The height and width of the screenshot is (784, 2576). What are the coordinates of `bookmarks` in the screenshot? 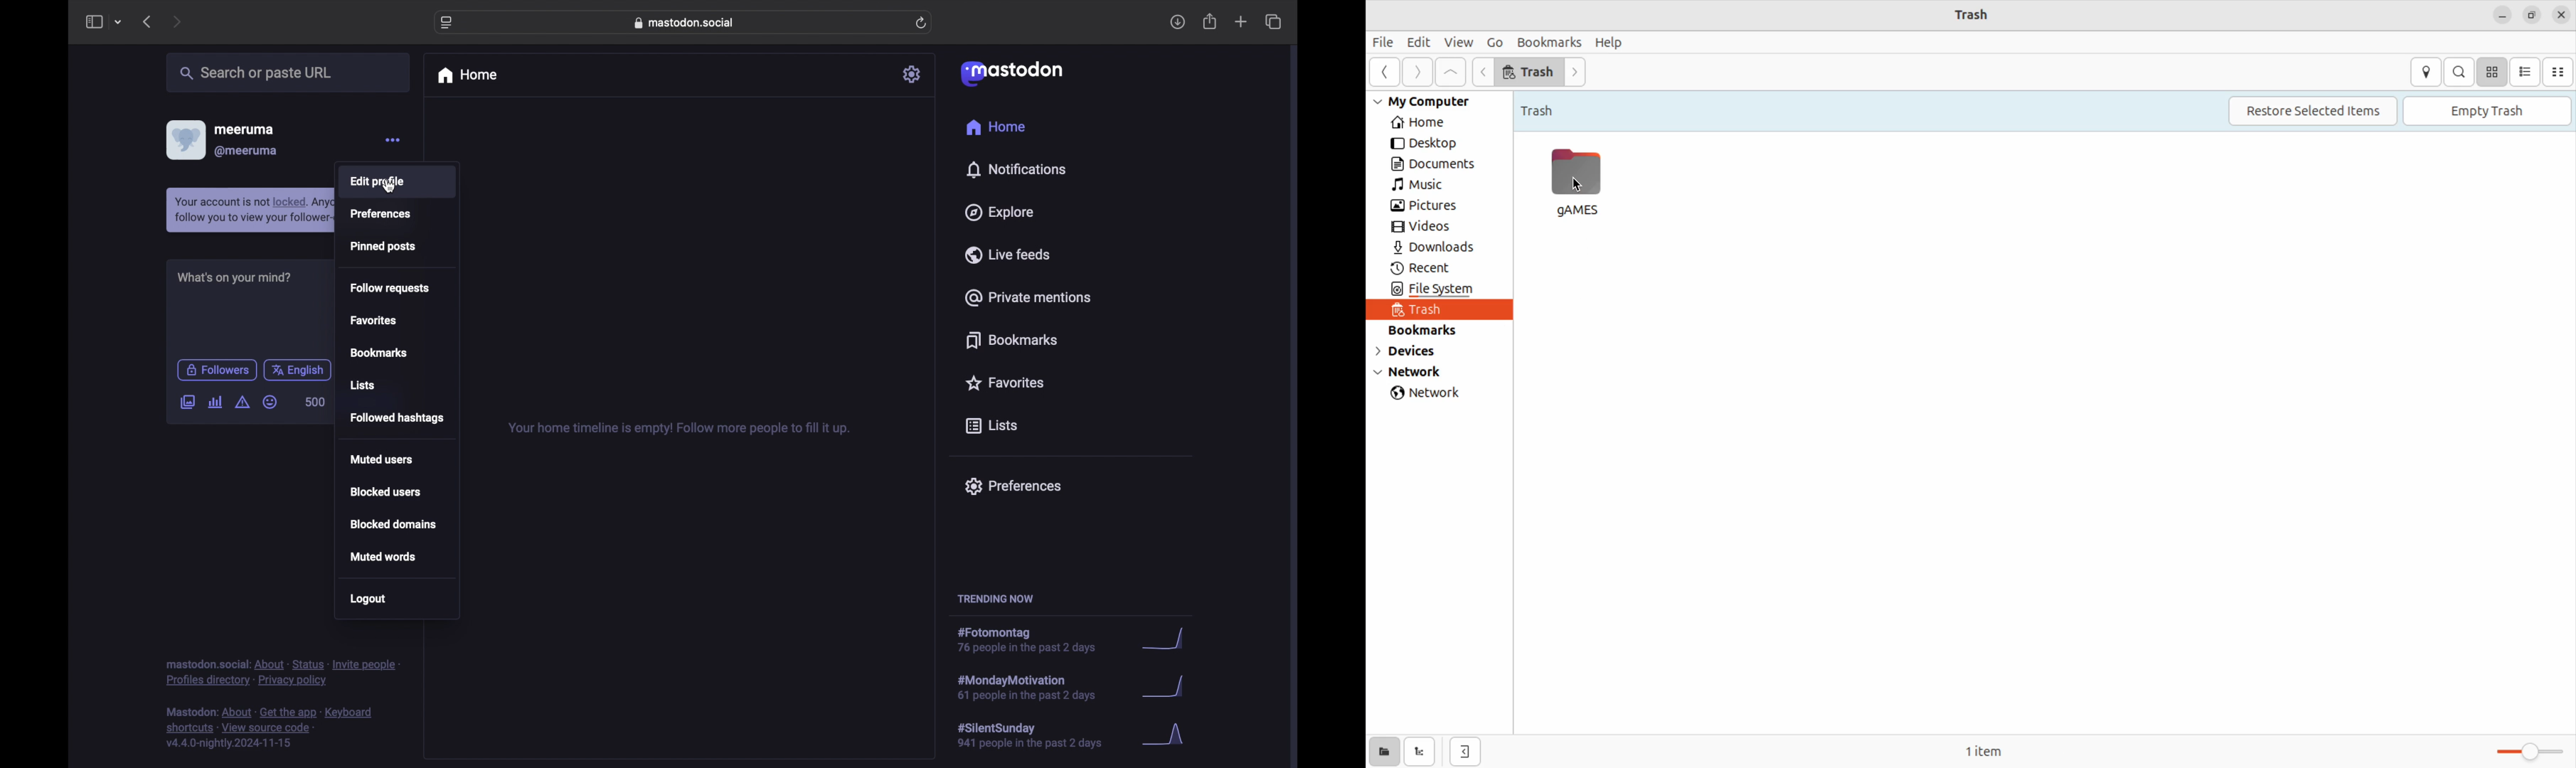 It's located at (1010, 339).